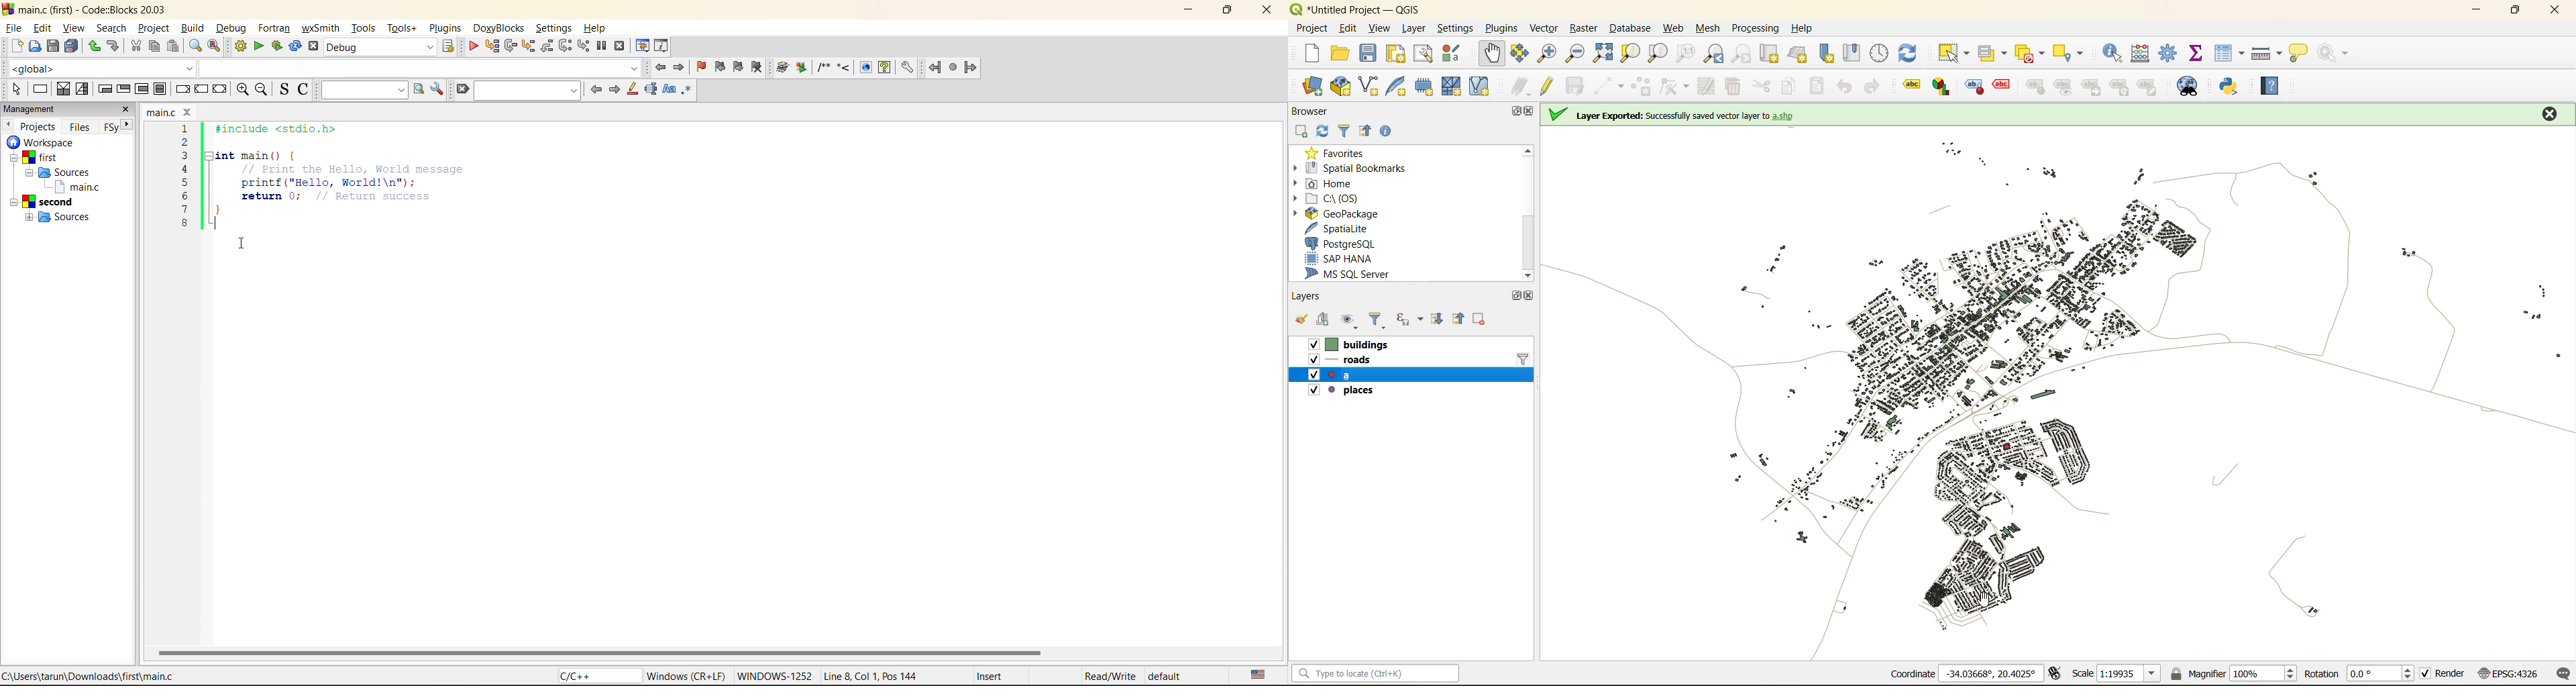 The width and height of the screenshot is (2576, 700). Describe the element at coordinates (241, 89) in the screenshot. I see `zoom in` at that location.